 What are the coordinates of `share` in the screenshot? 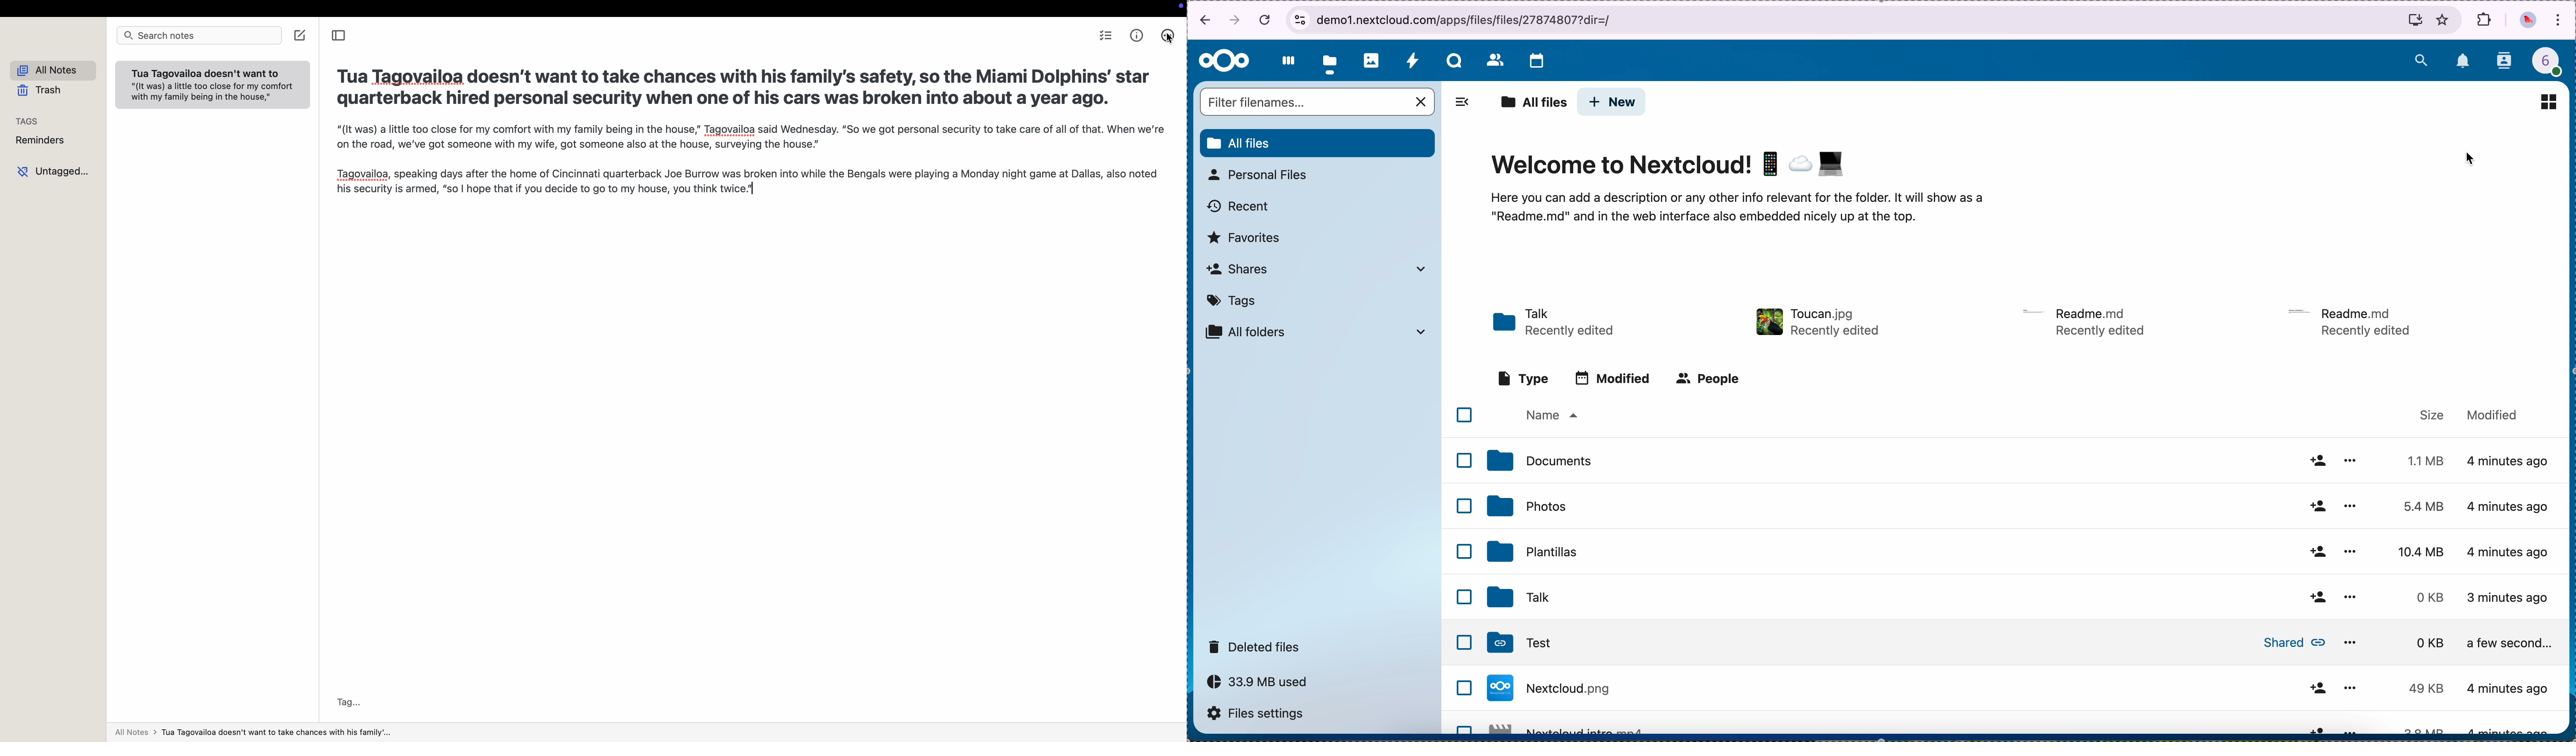 It's located at (2315, 728).